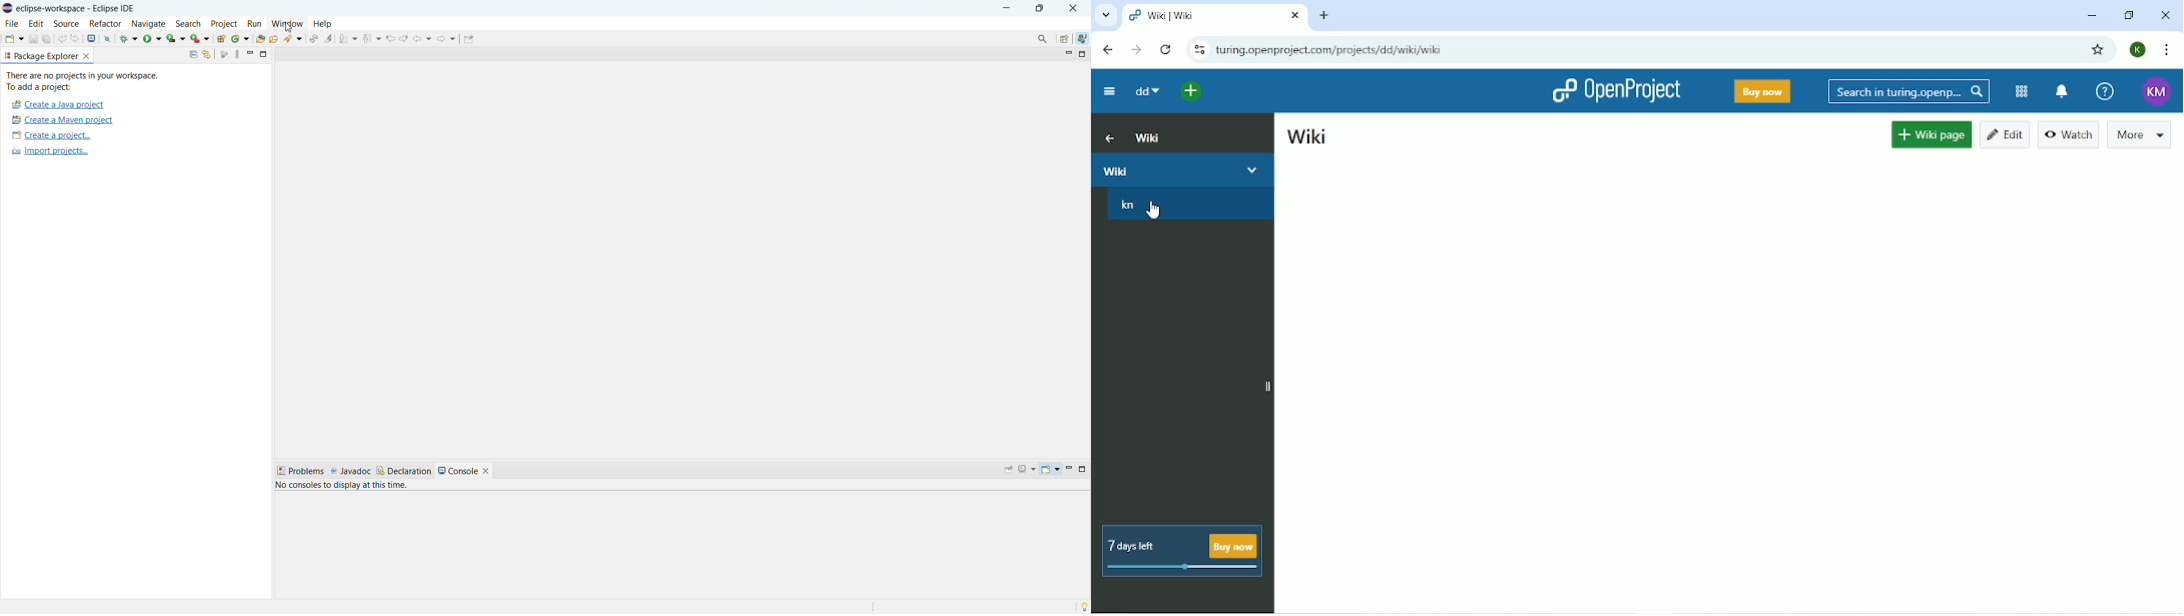 This screenshot has height=616, width=2184. I want to click on next annotation, so click(349, 38).